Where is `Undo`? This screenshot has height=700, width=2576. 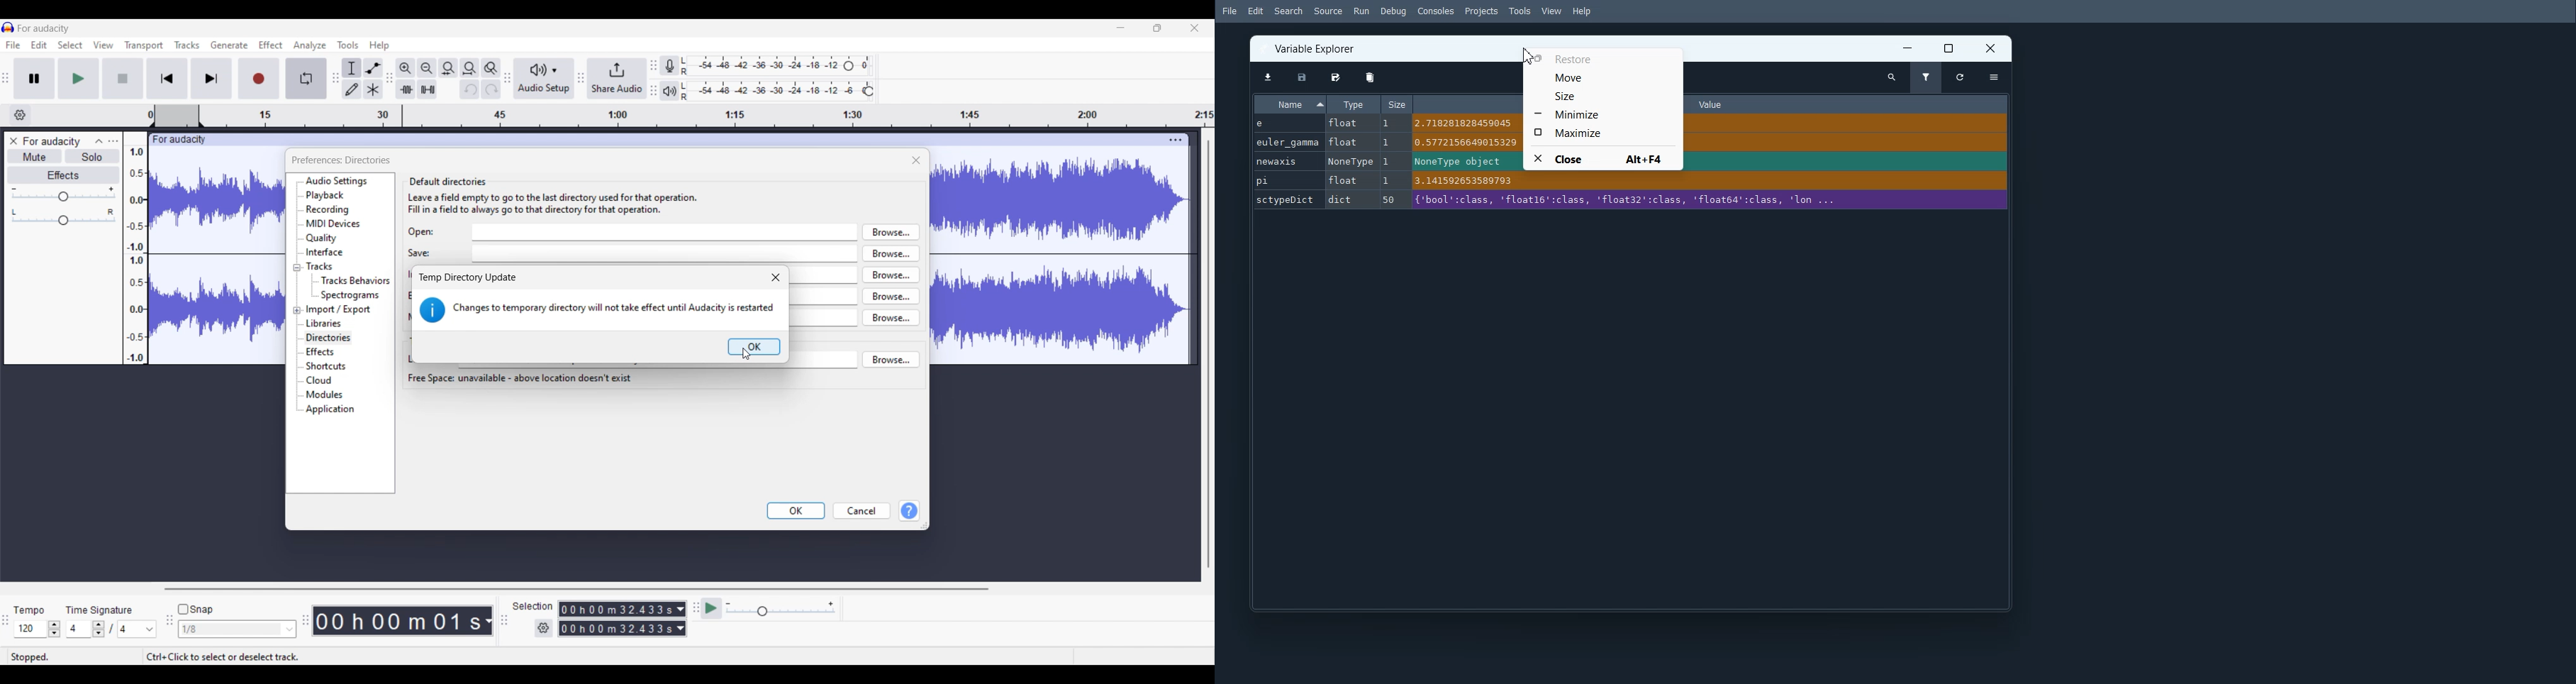
Undo is located at coordinates (470, 89).